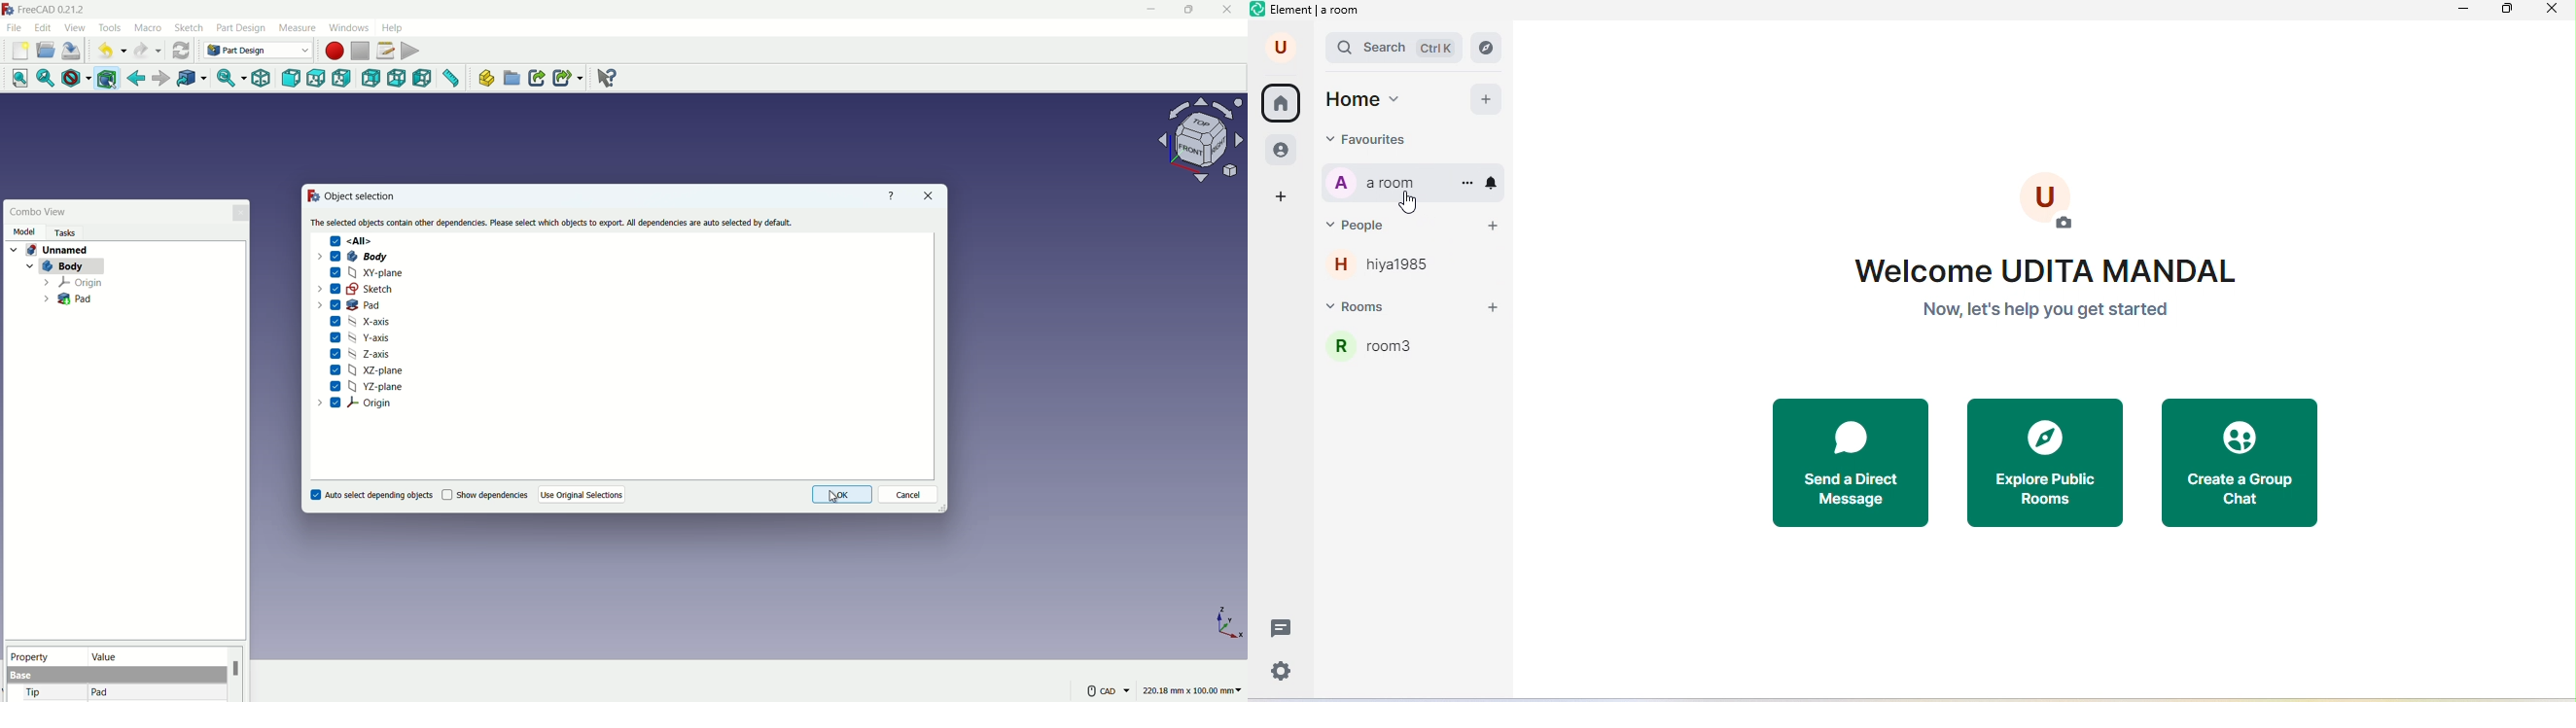  Describe the element at coordinates (356, 304) in the screenshot. I see `Pad` at that location.